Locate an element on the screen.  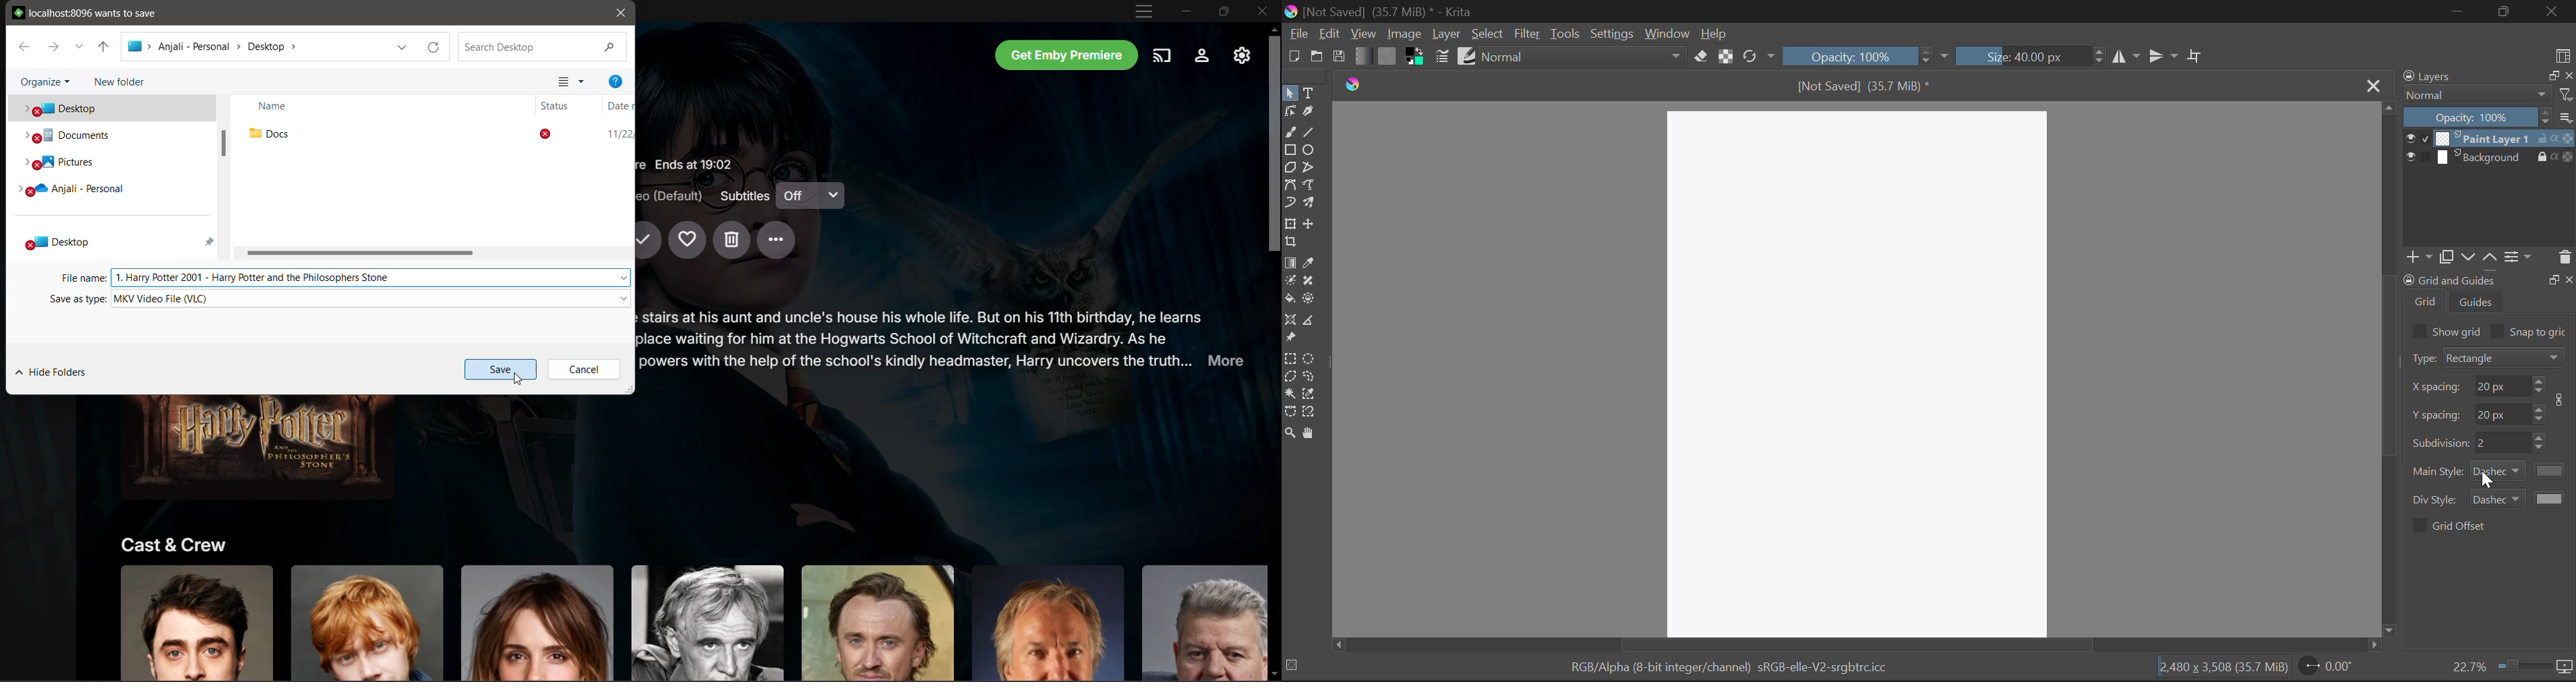
Reference Image is located at coordinates (1290, 338).